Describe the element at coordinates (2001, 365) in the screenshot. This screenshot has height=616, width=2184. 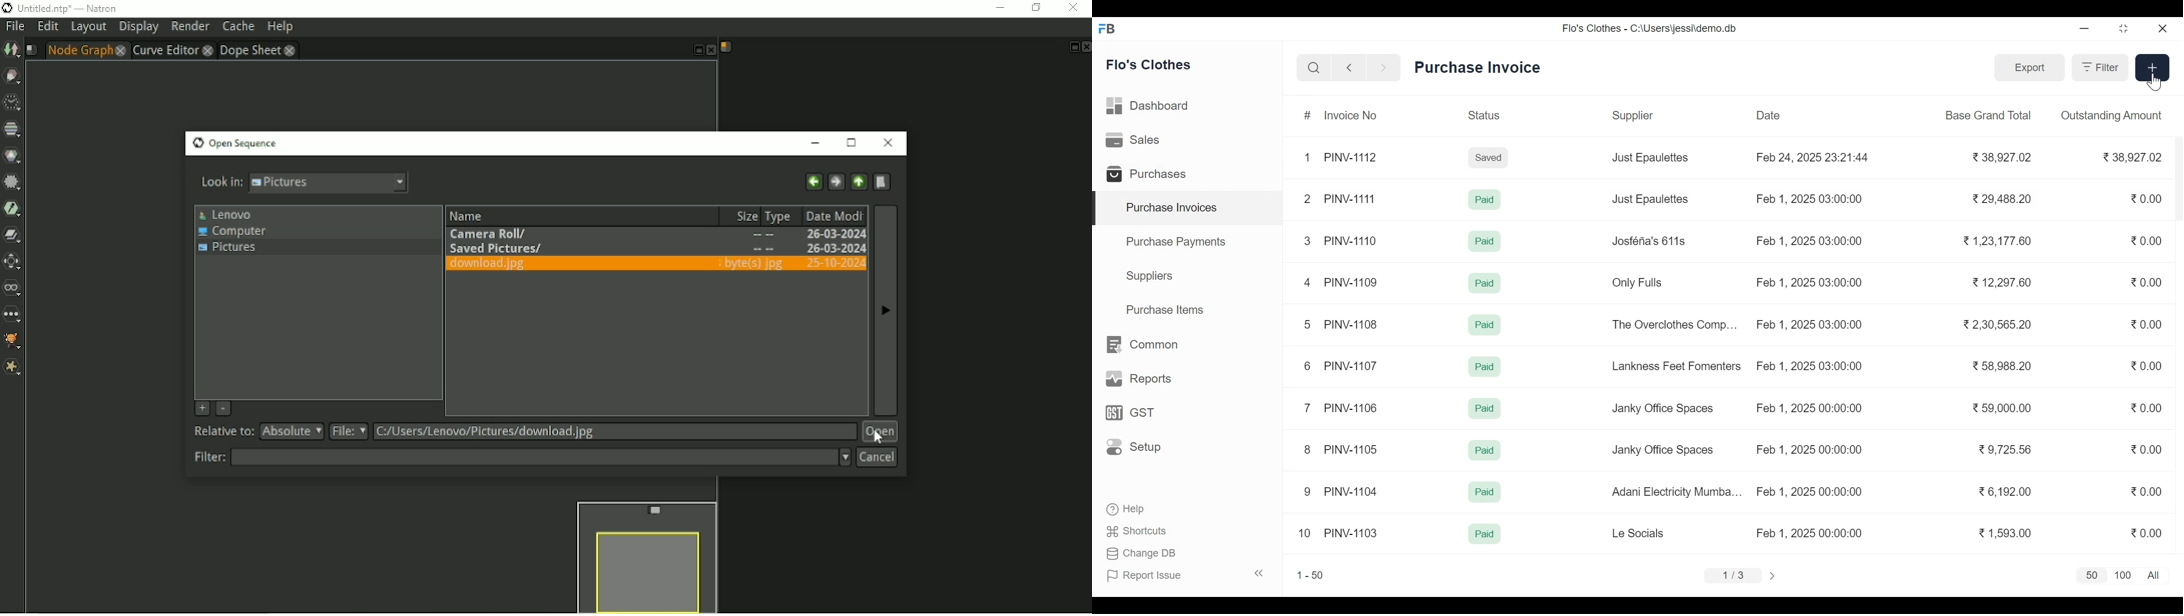
I see `' 58 088.20` at that location.